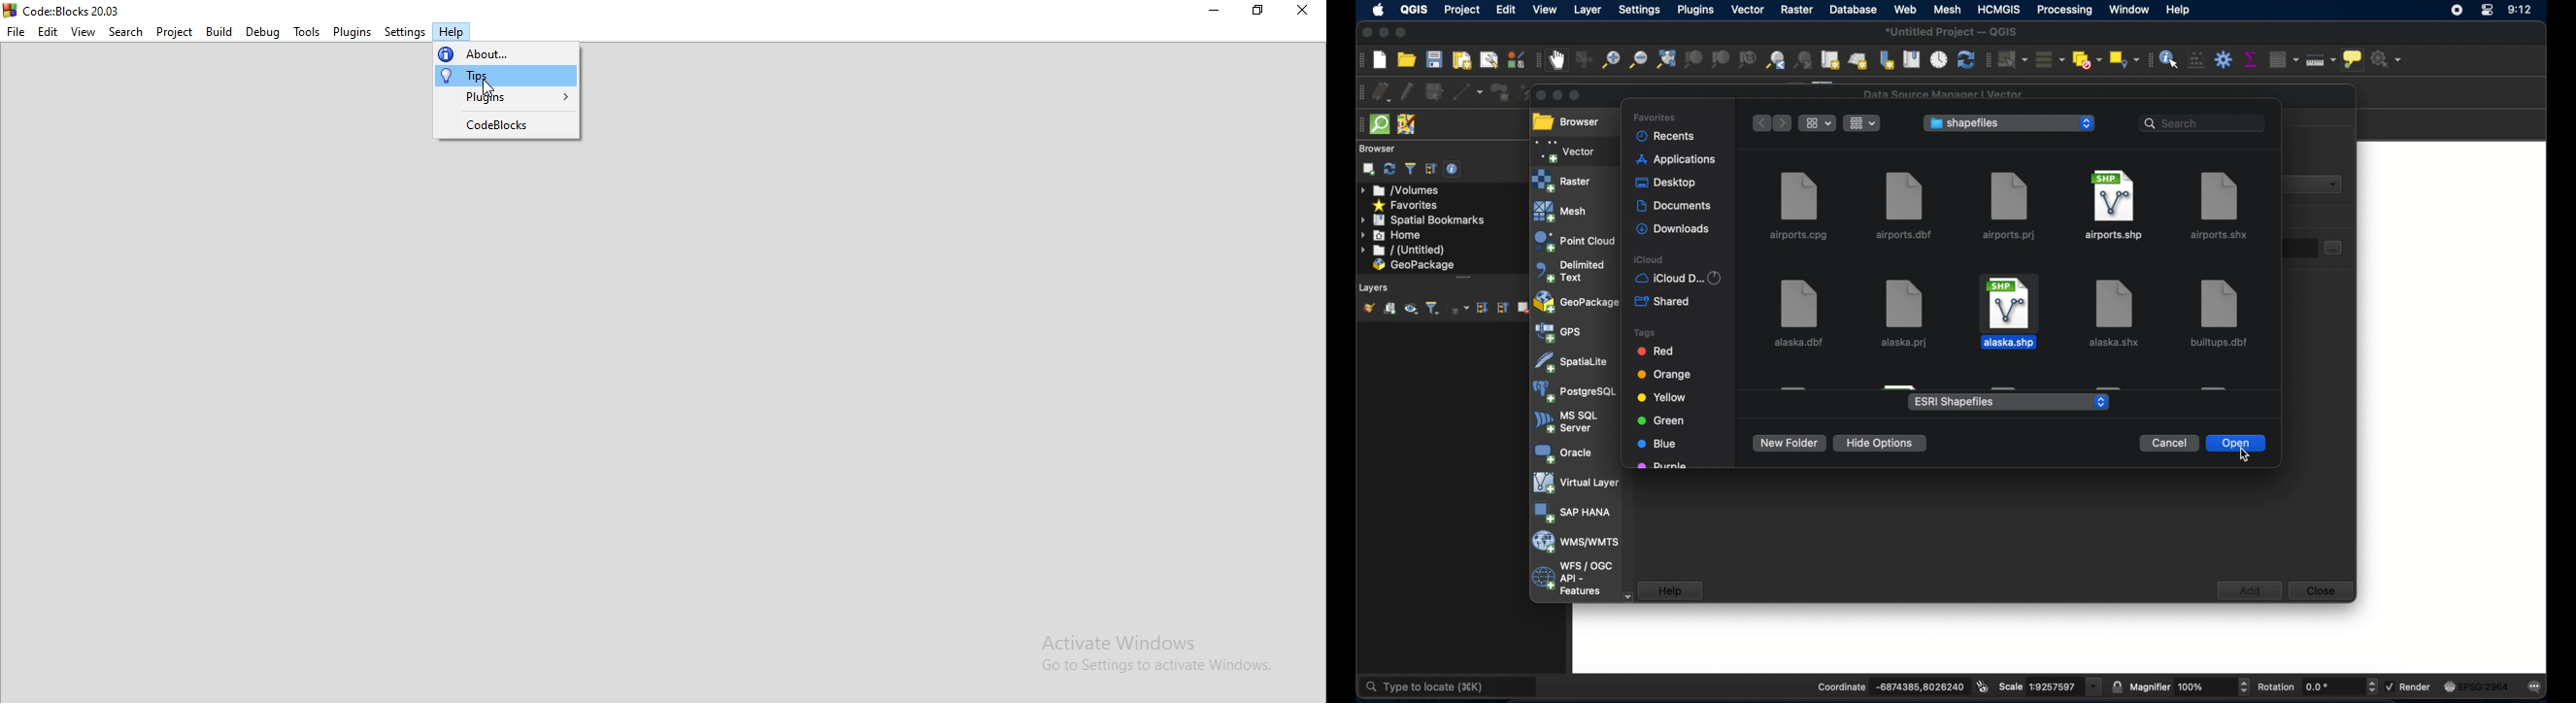 This screenshot has width=2576, height=728. What do you see at coordinates (1583, 60) in the screenshot?
I see `pan map to selection` at bounding box center [1583, 60].